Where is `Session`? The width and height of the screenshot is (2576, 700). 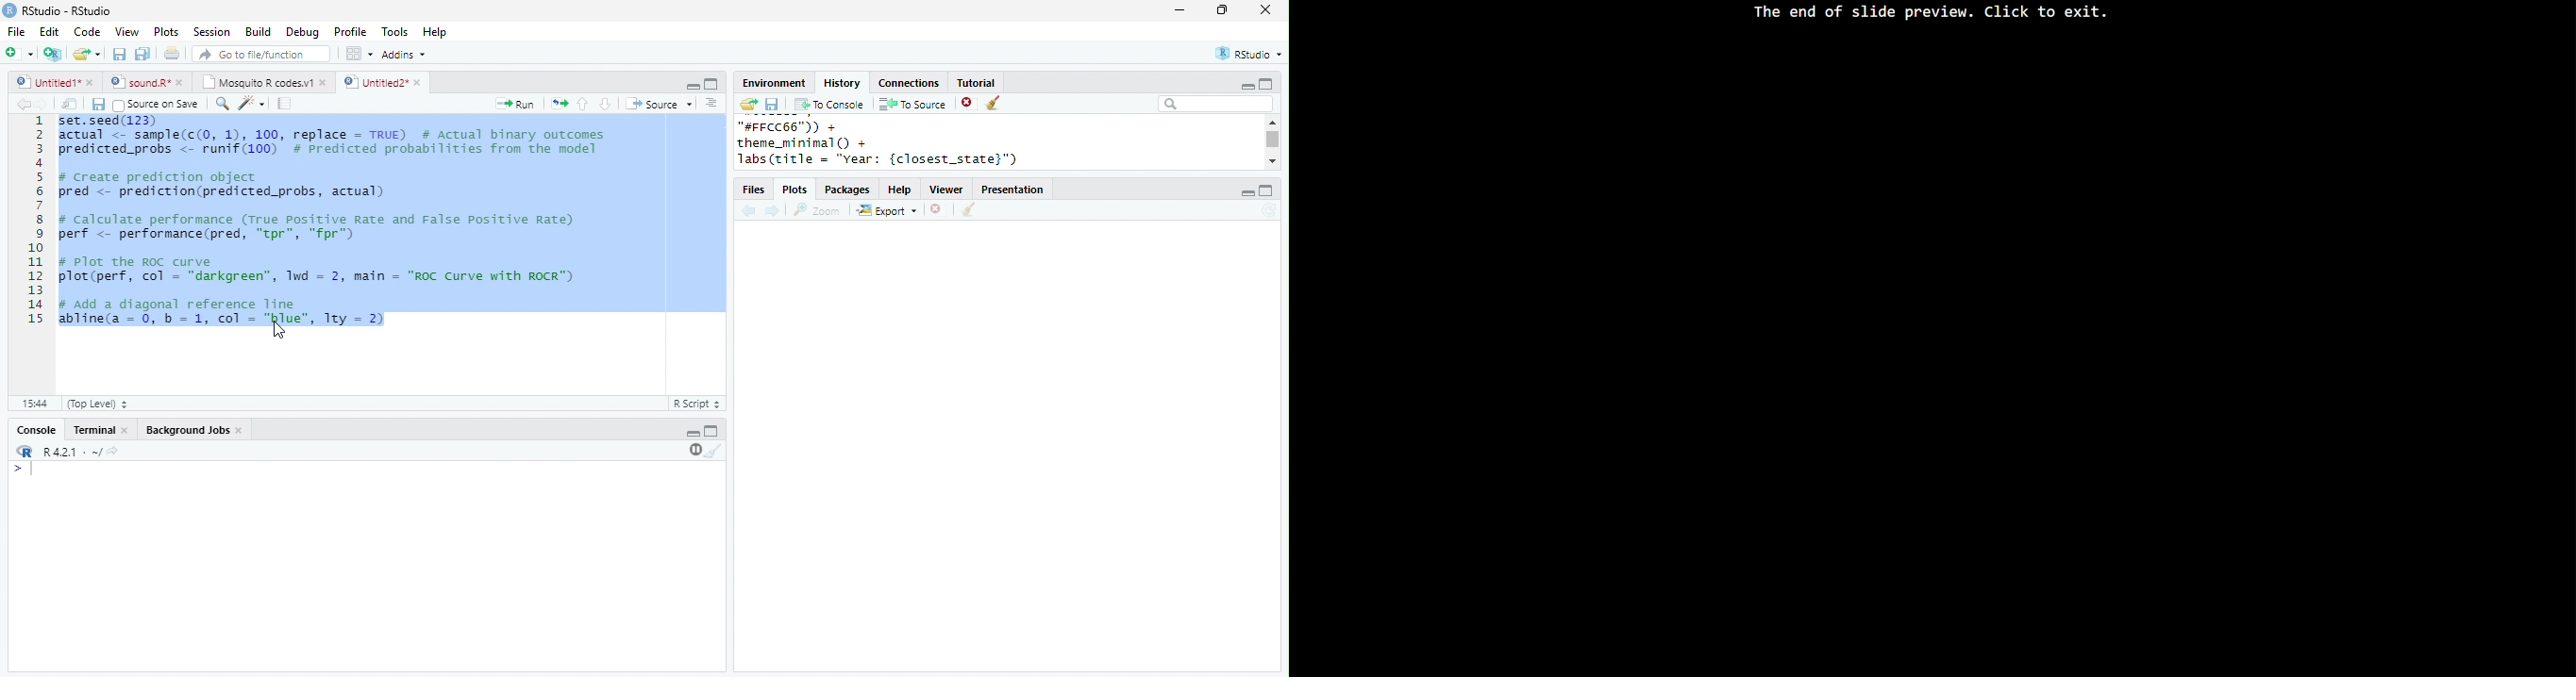
Session is located at coordinates (211, 32).